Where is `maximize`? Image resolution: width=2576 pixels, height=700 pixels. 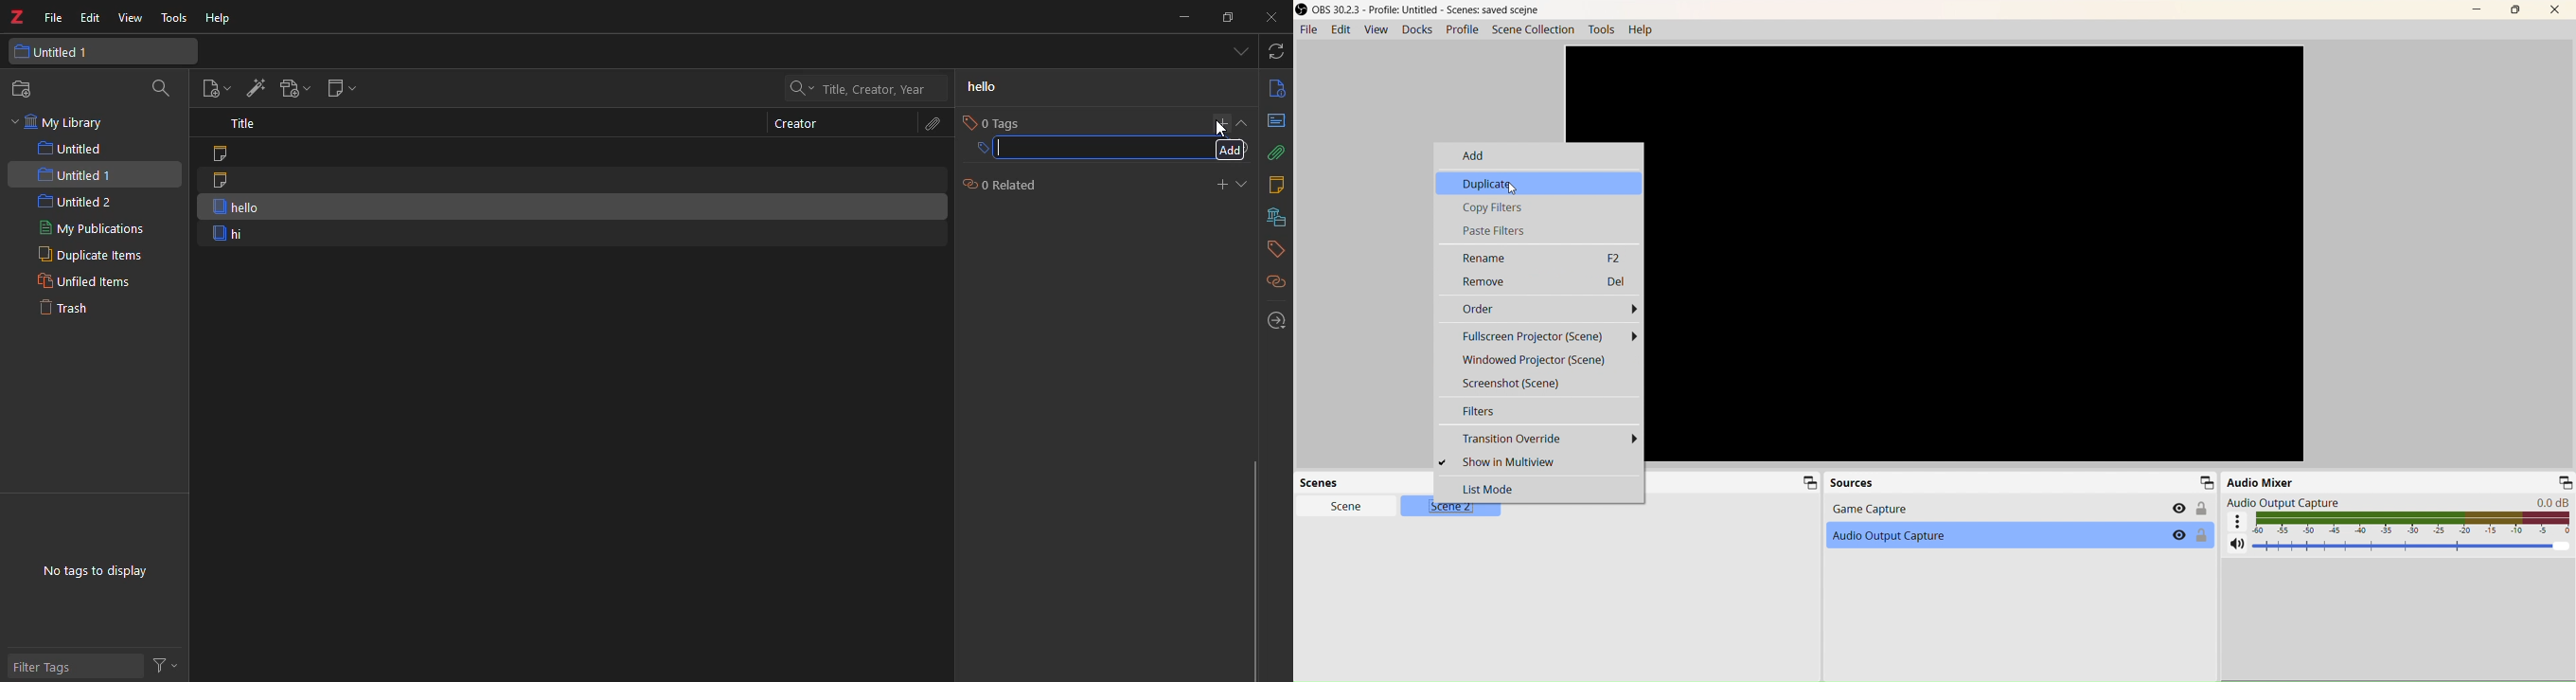
maximize is located at coordinates (1230, 16).